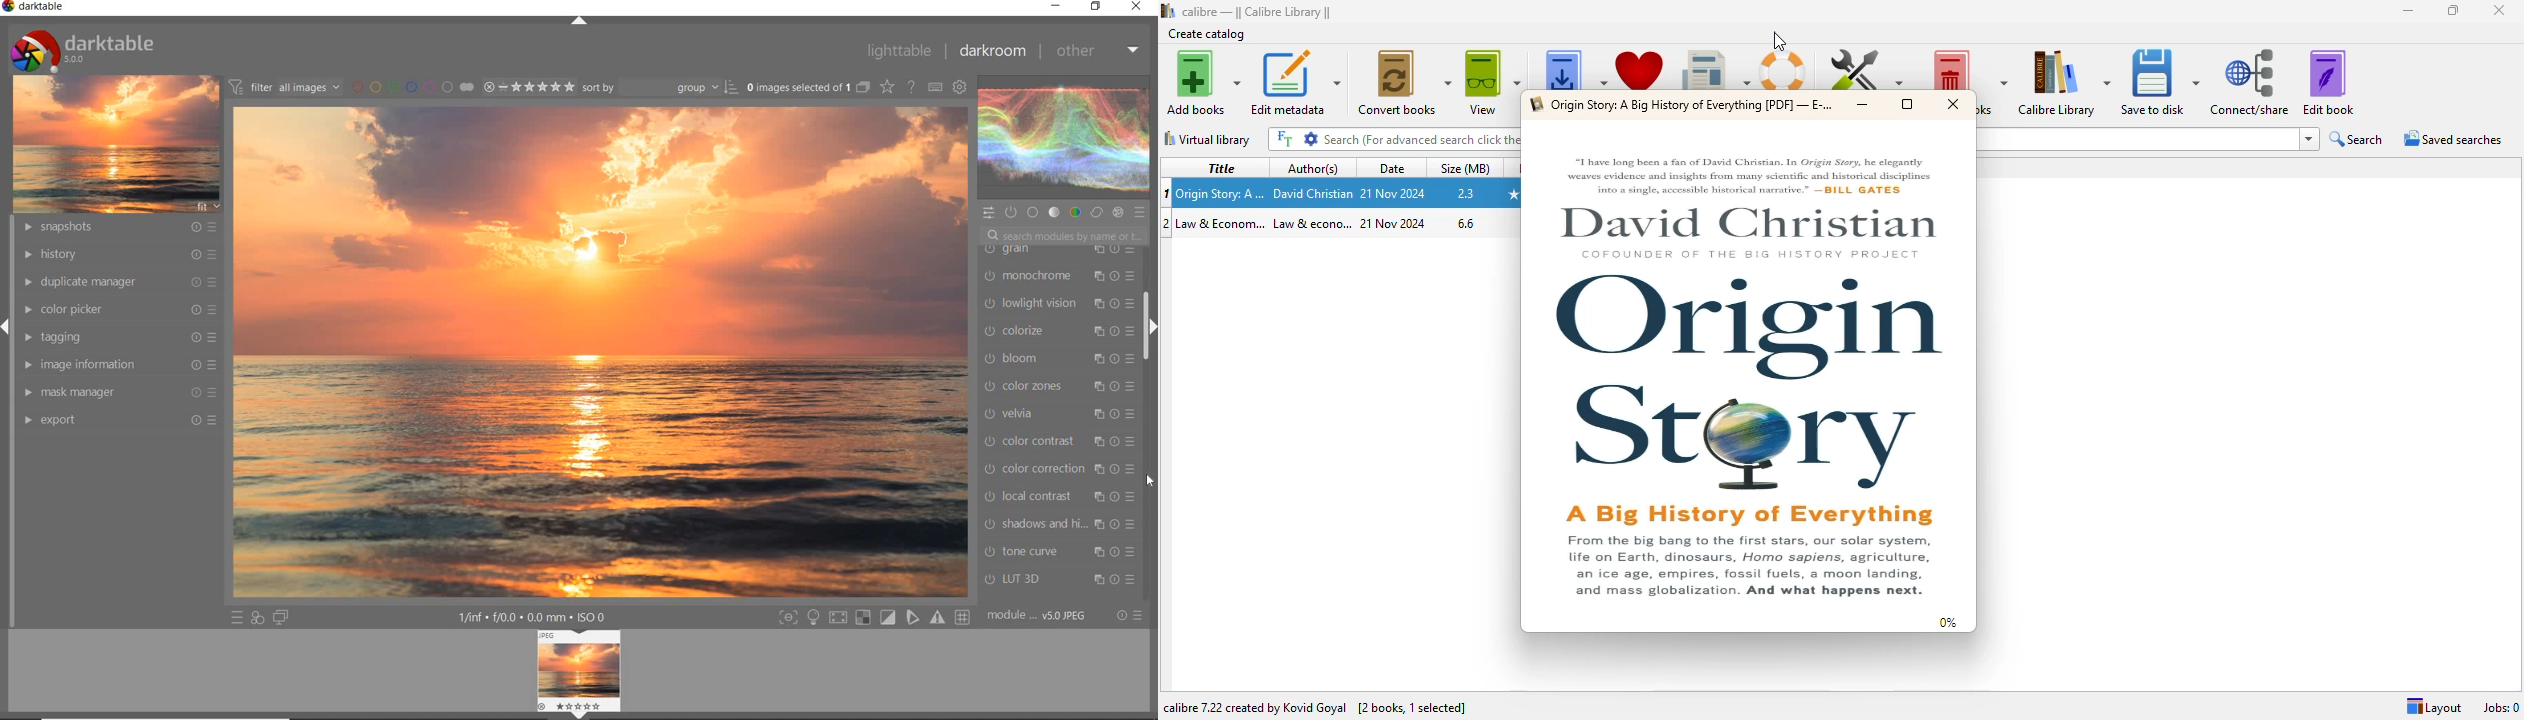 The image size is (2548, 728). I want to click on SELSECTED IMAGE, so click(796, 87).